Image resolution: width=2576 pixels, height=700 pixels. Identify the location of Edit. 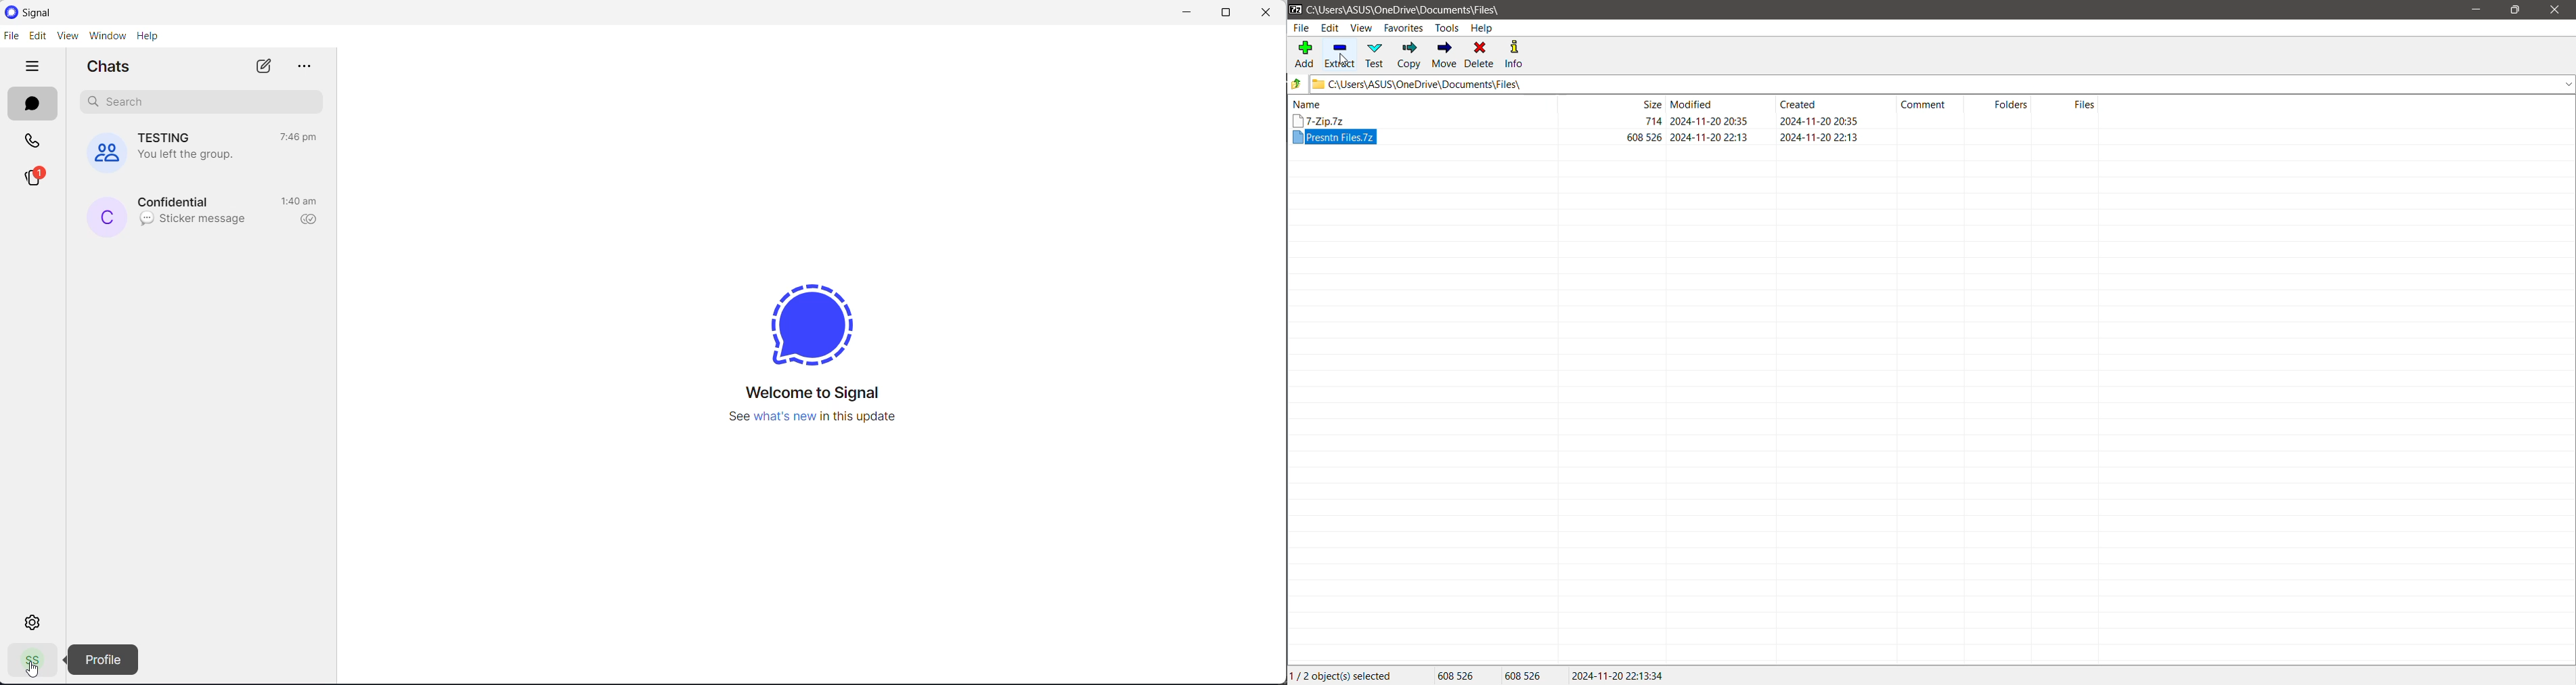
(1330, 28).